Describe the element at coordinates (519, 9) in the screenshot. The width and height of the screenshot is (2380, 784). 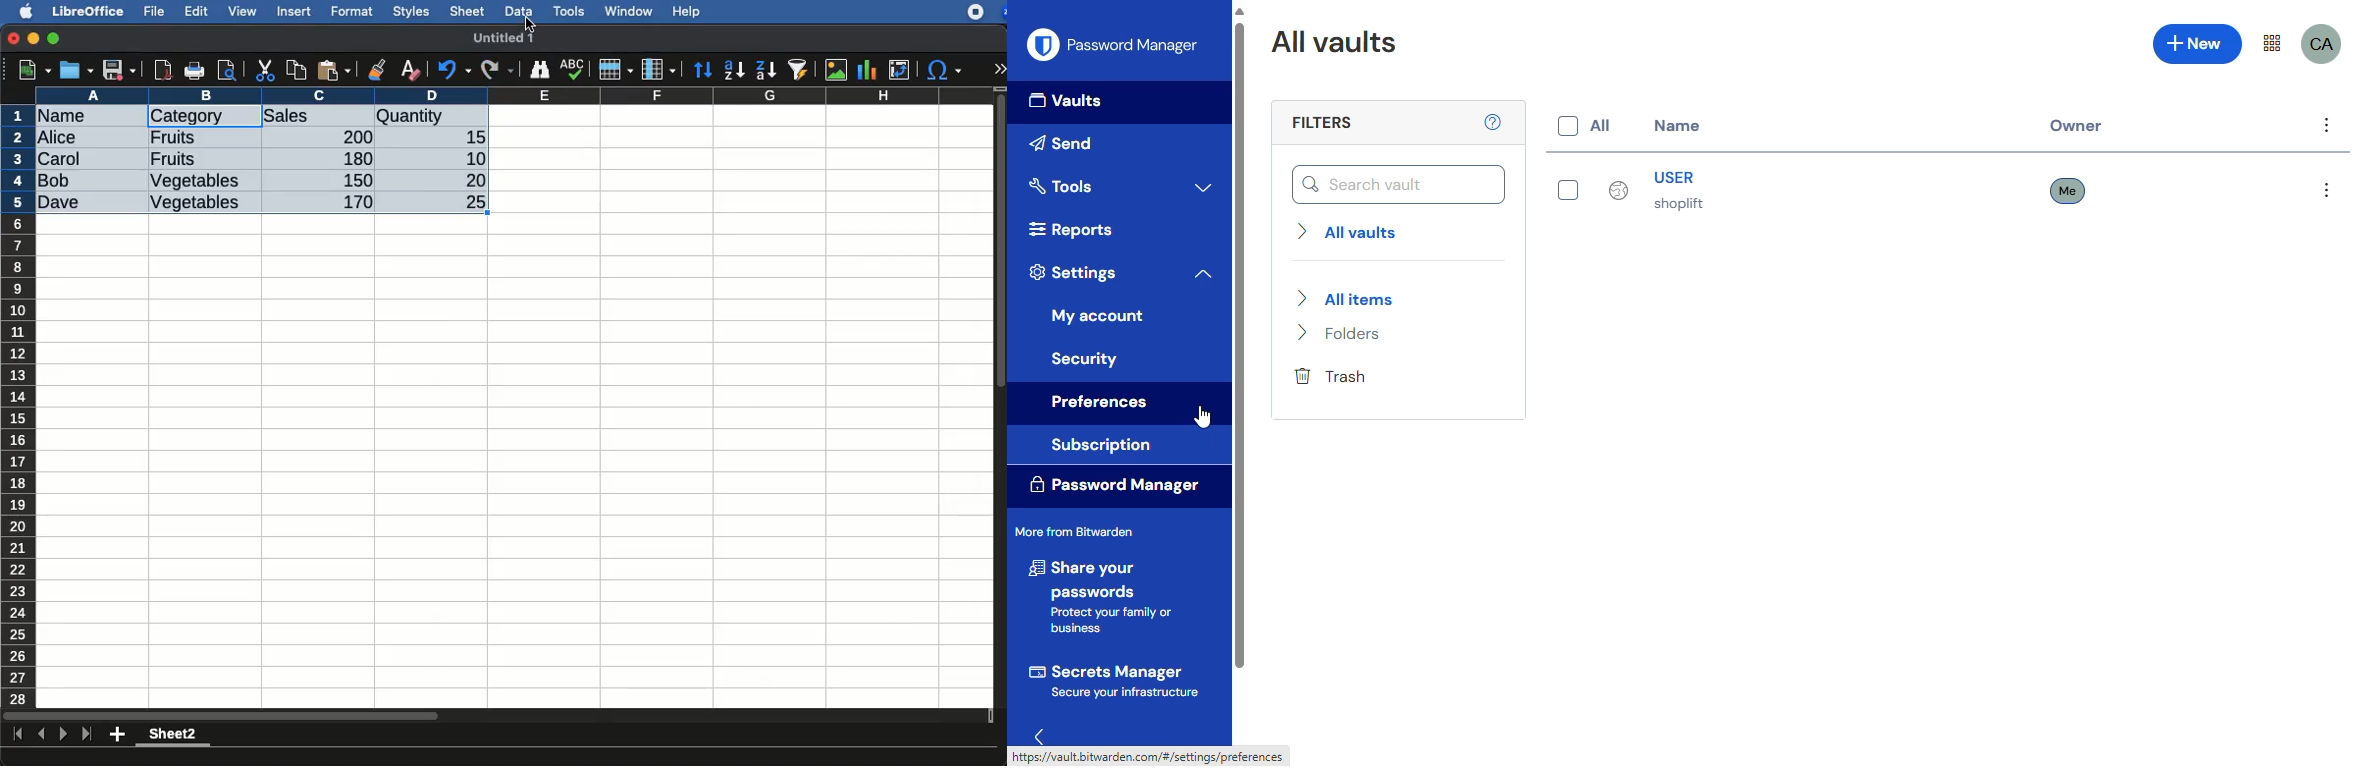
I see `data` at that location.